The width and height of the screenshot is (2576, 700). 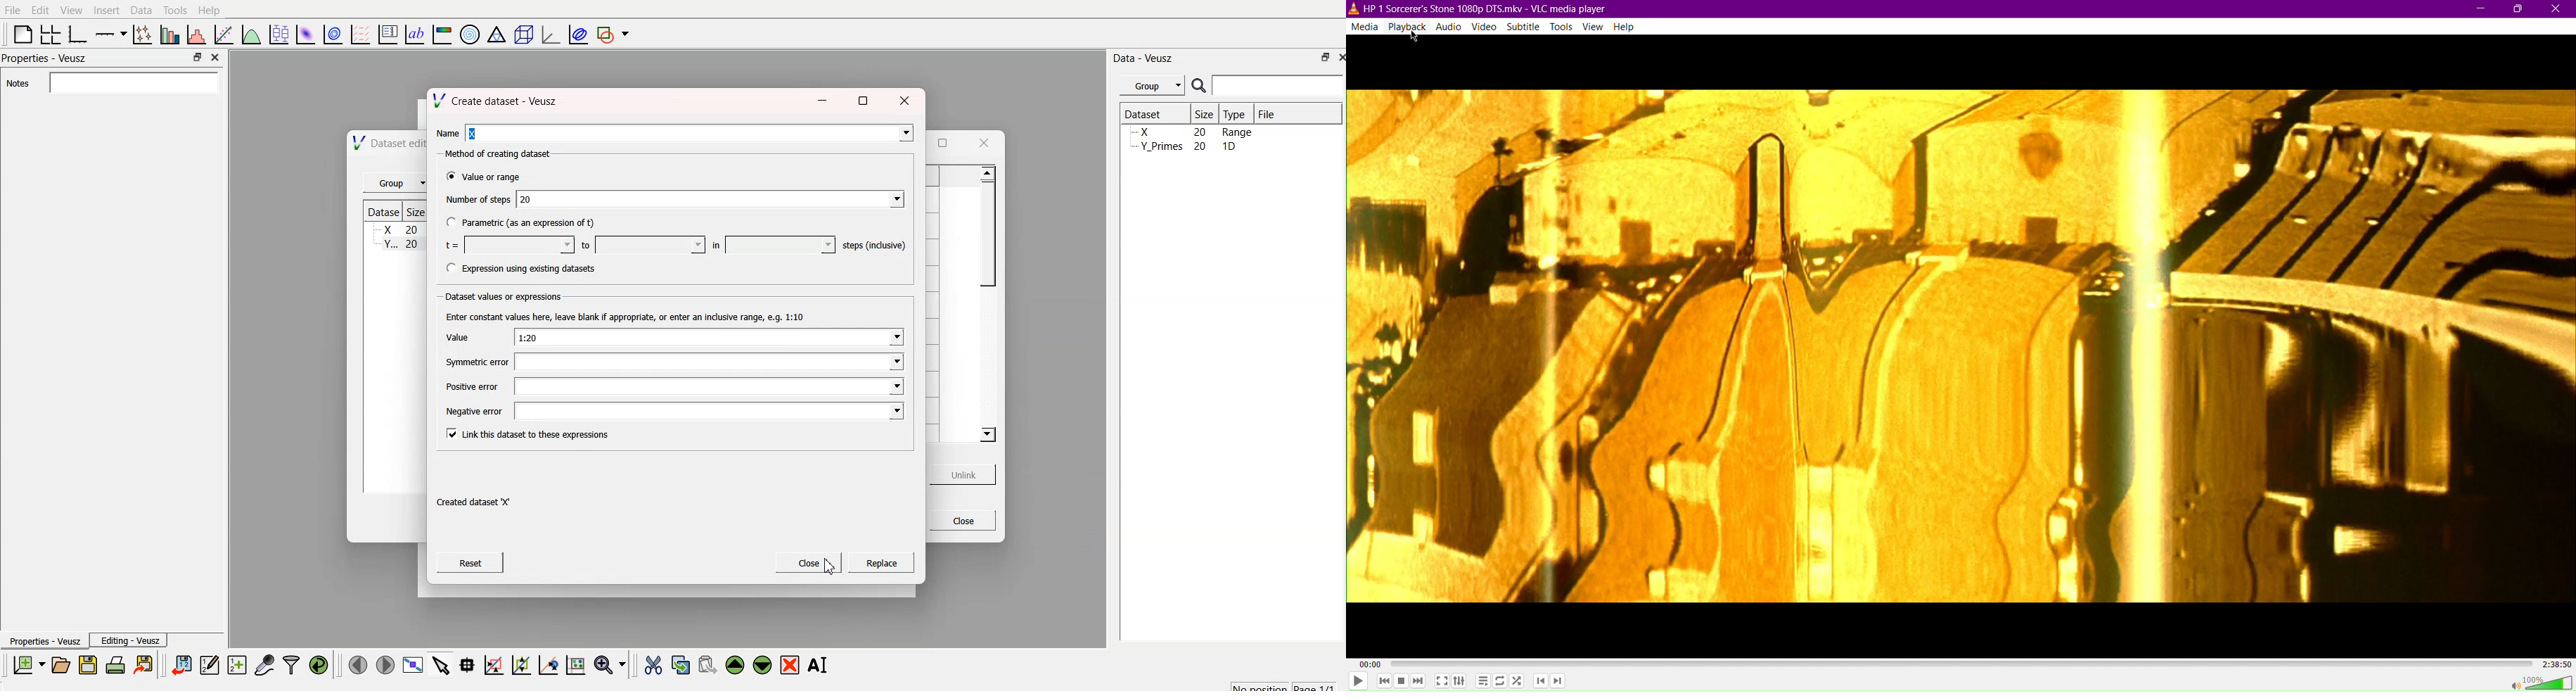 I want to click on Editing - Veusz, so click(x=132, y=641).